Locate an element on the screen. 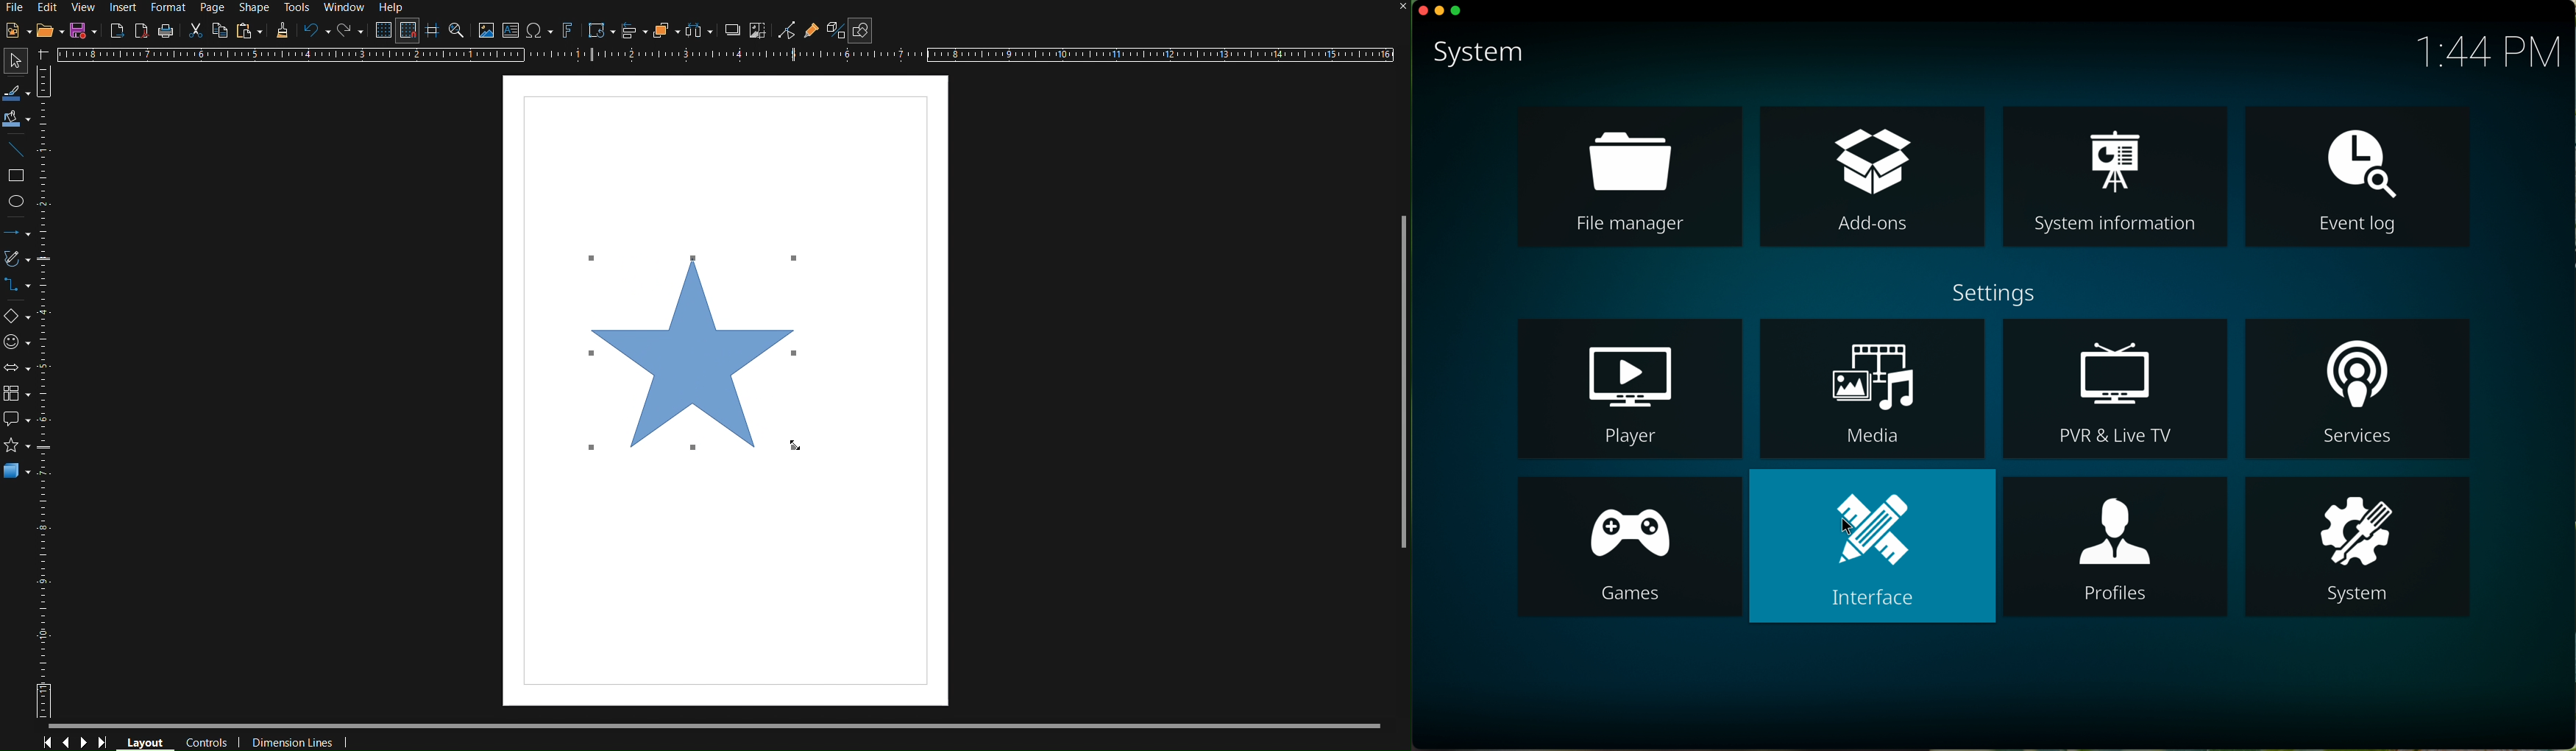  settings is located at coordinates (1992, 291).